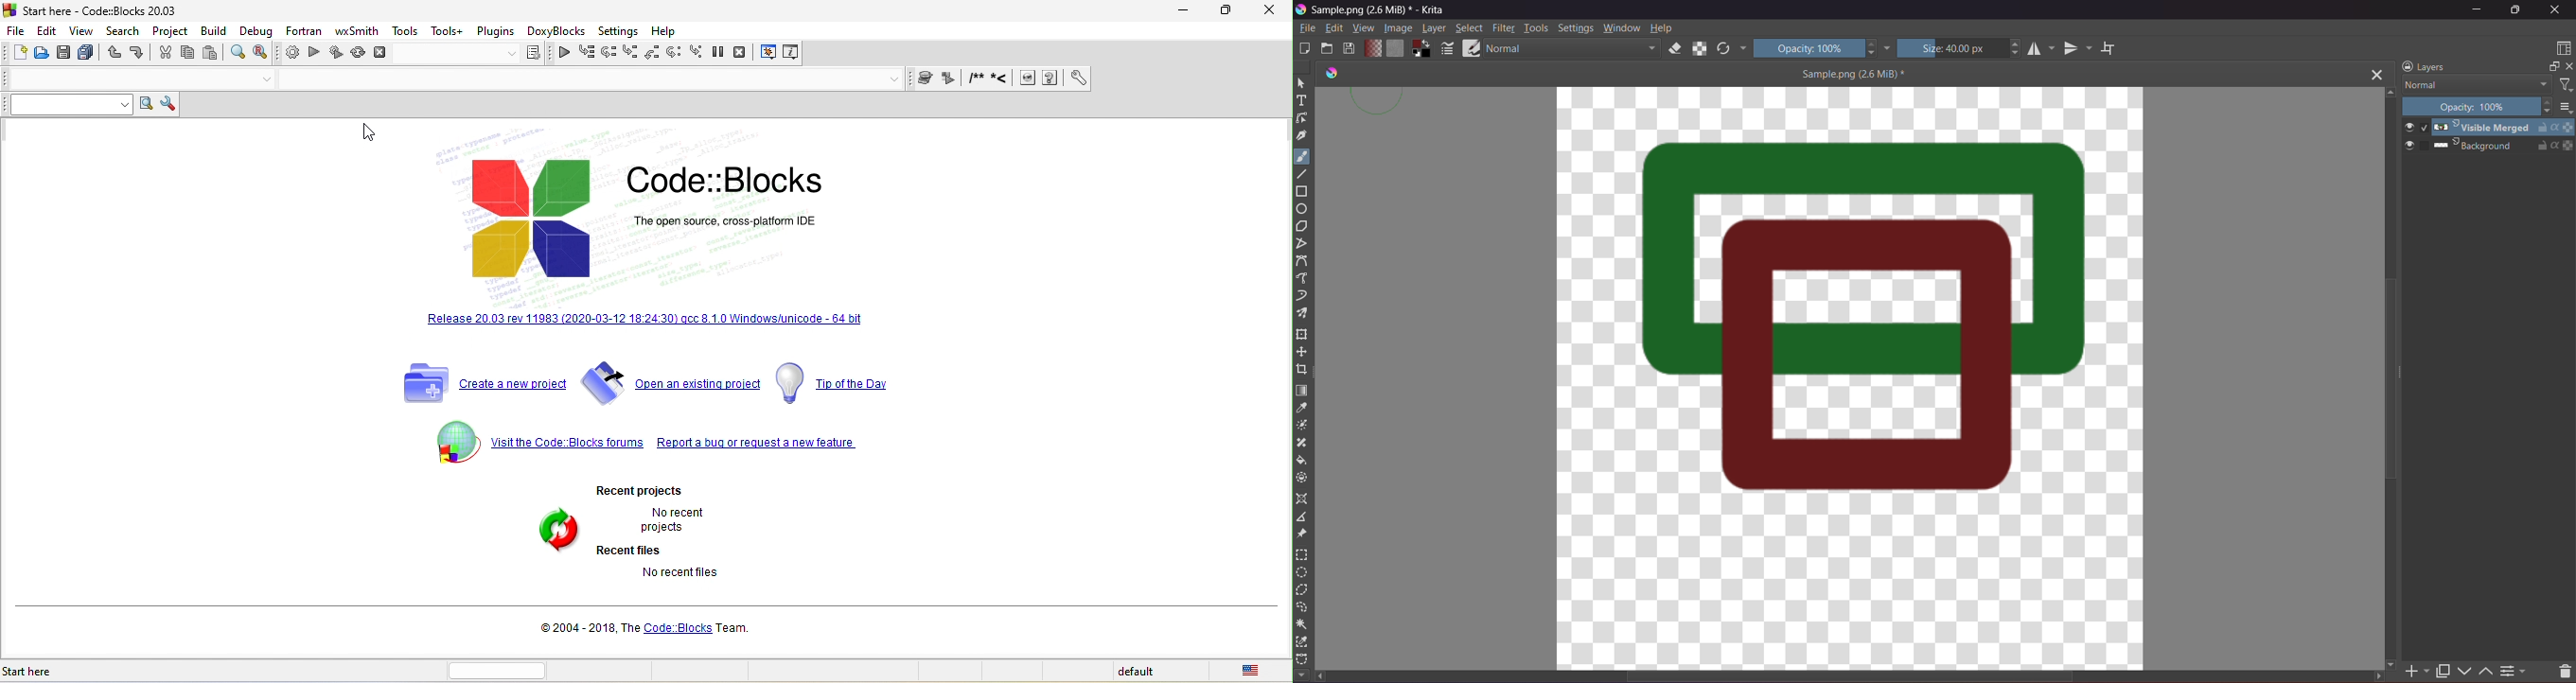 Image resolution: width=2576 pixels, height=700 pixels. I want to click on Scroll up, so click(2389, 92).